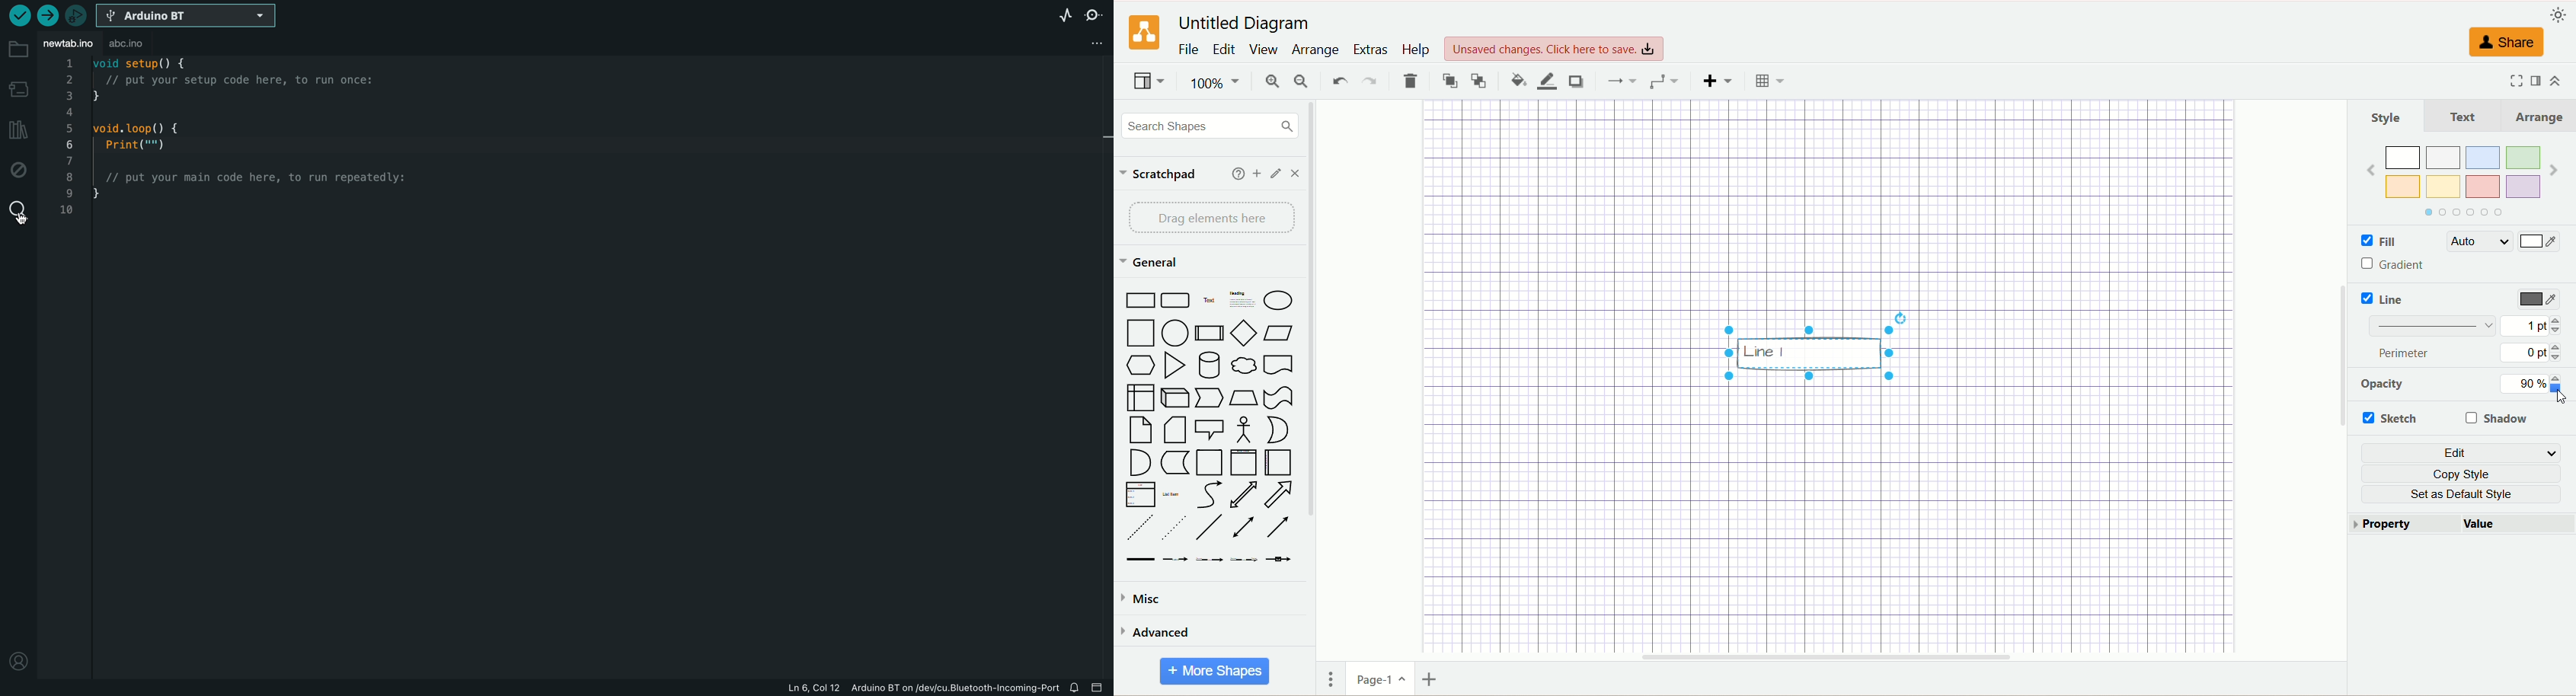 The image size is (2576, 700). Describe the element at coordinates (1411, 81) in the screenshot. I see `delete` at that location.